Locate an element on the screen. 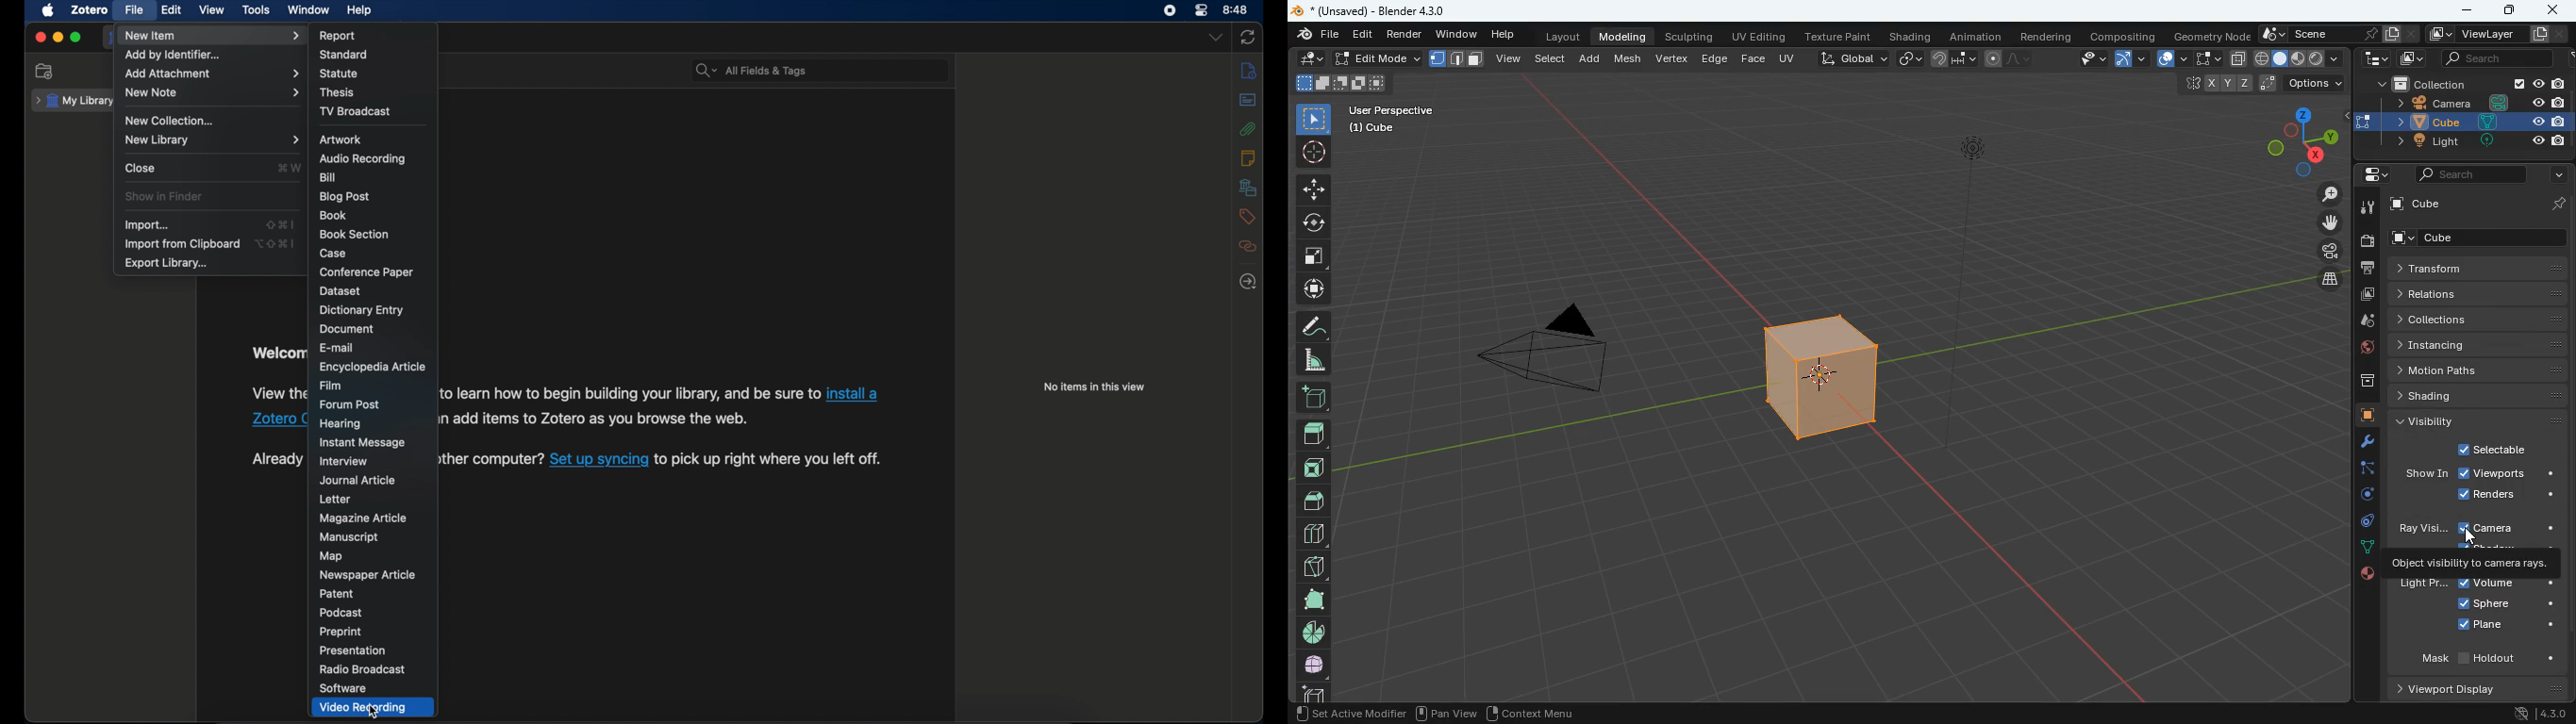  minimize is located at coordinates (58, 37).